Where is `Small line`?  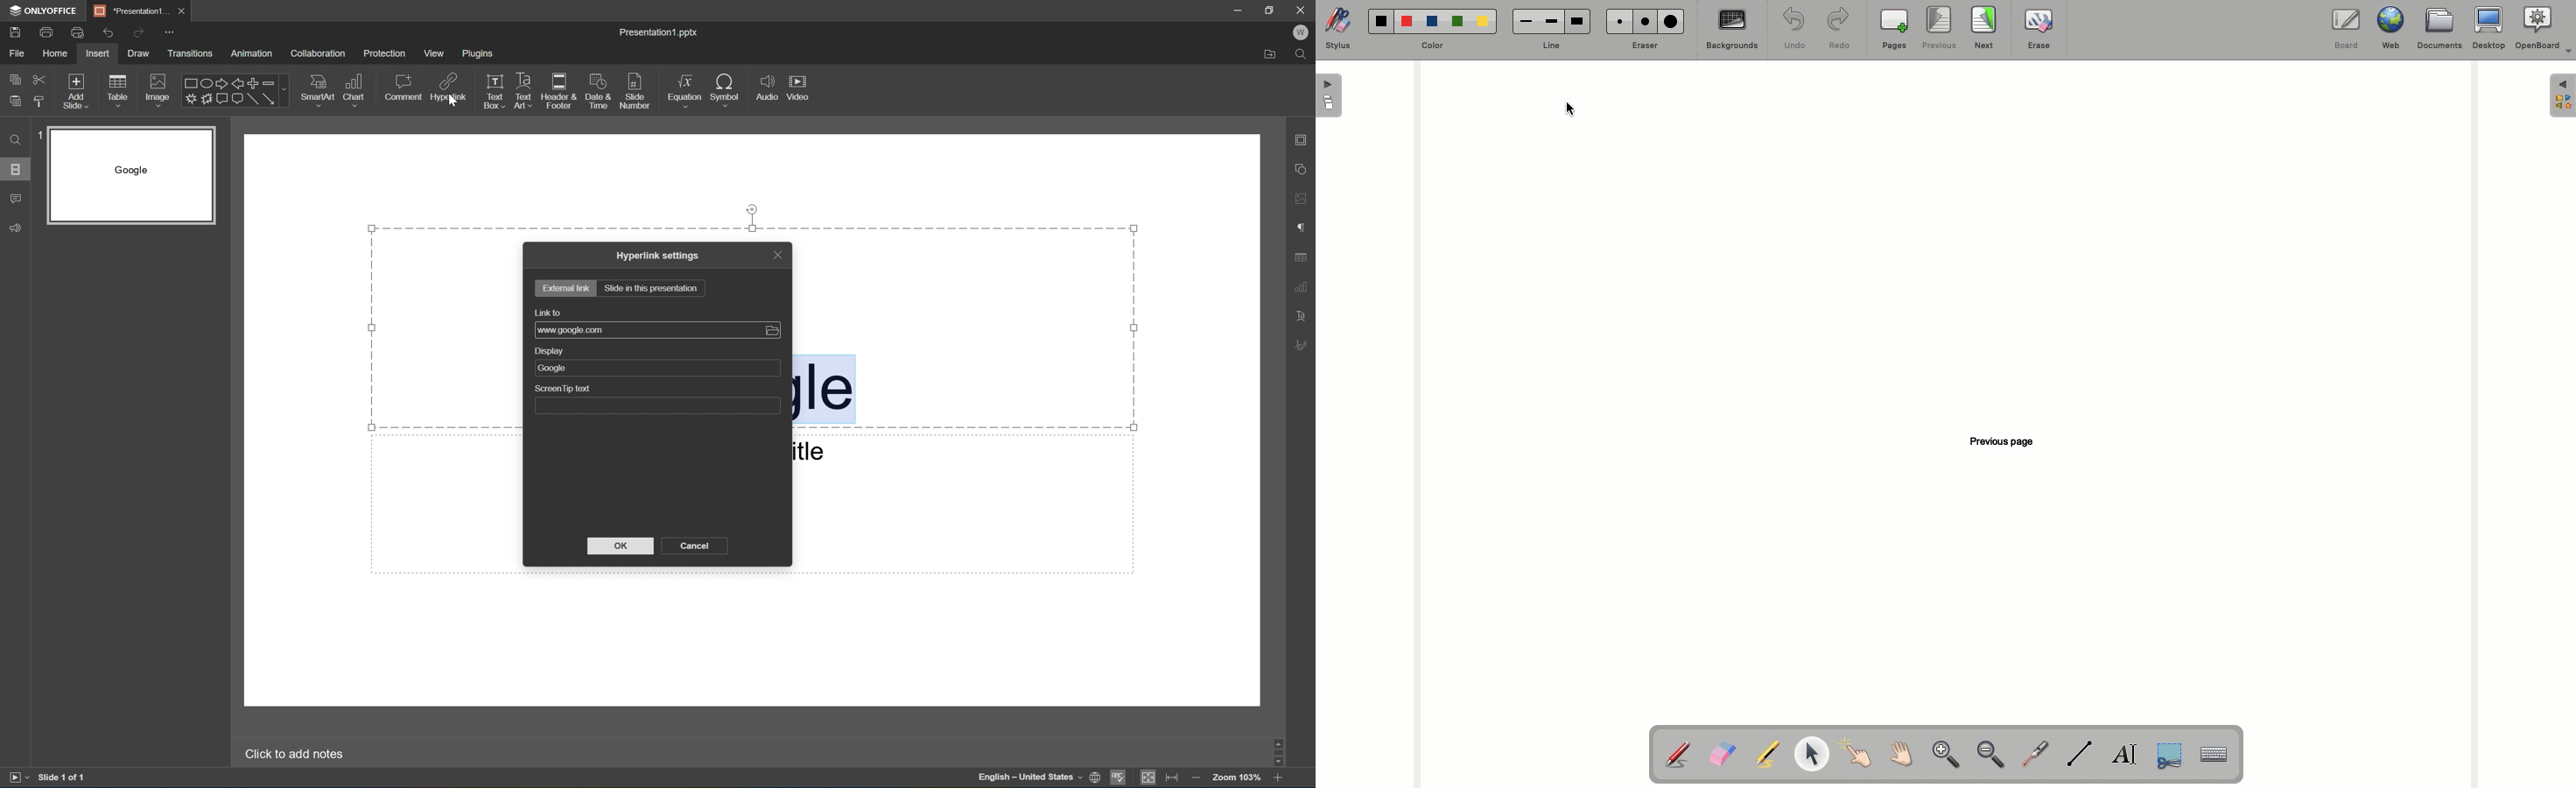 Small line is located at coordinates (1527, 22).